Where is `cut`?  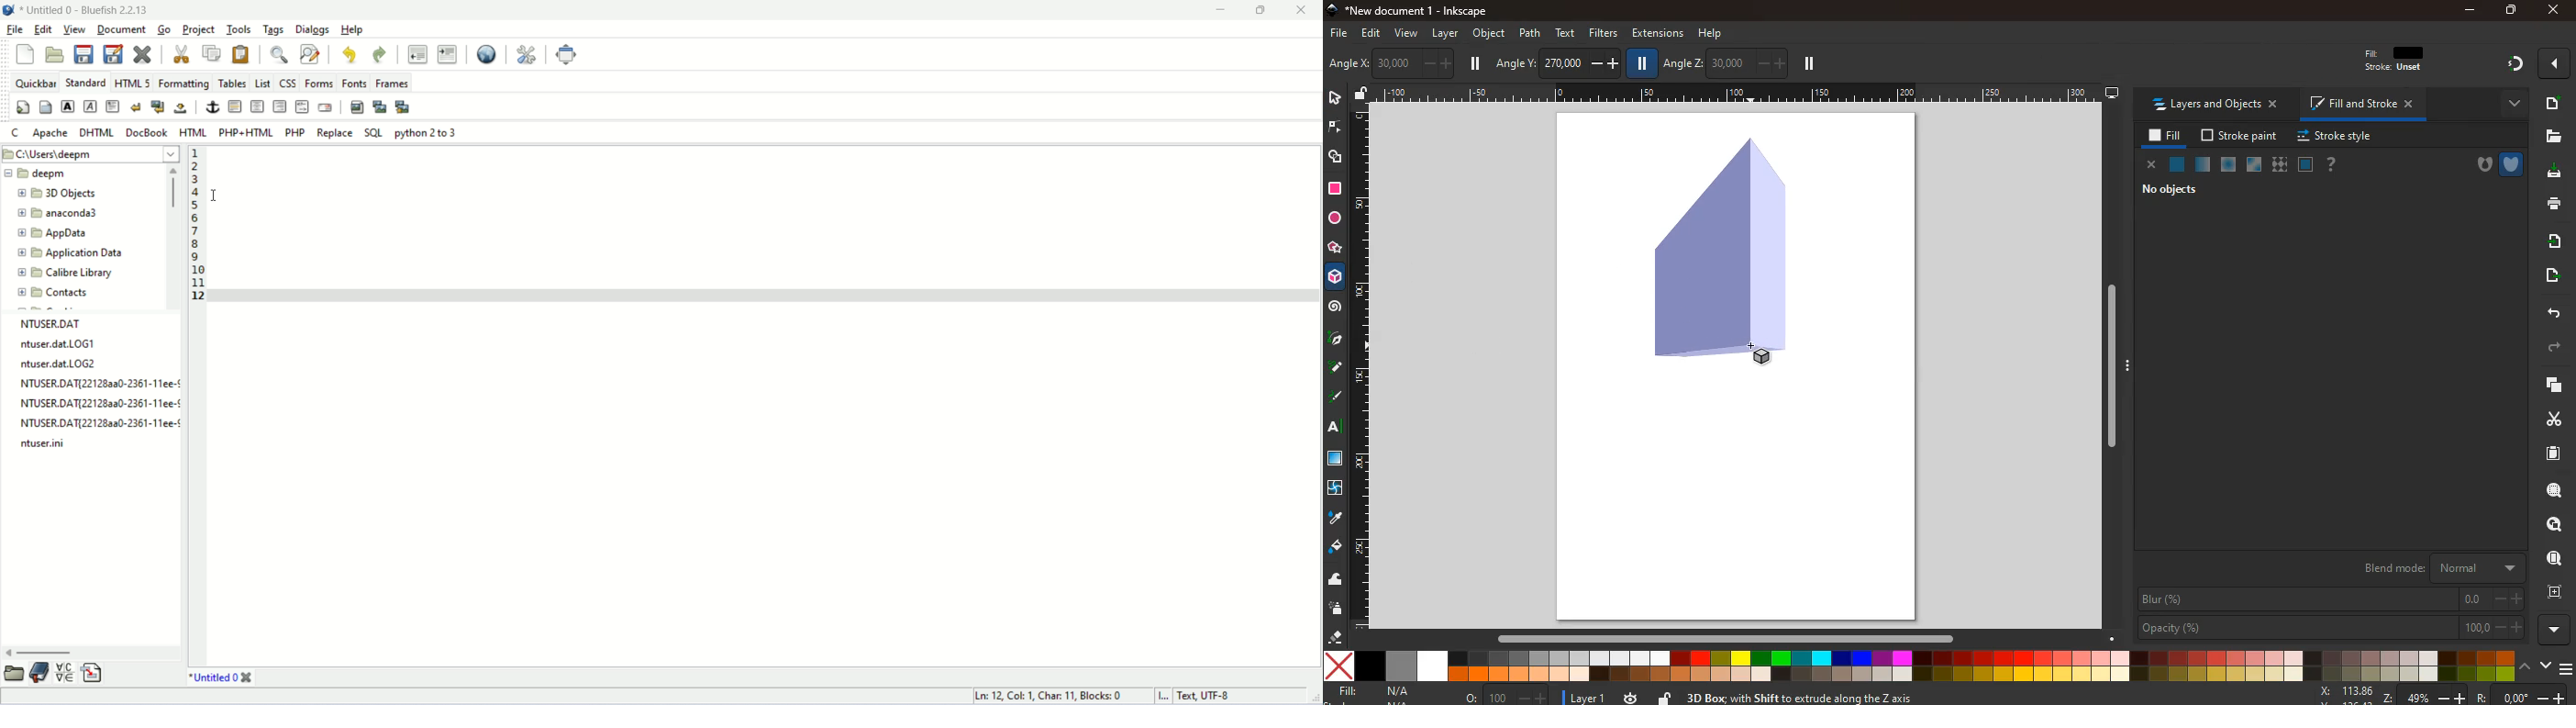 cut is located at coordinates (2547, 419).